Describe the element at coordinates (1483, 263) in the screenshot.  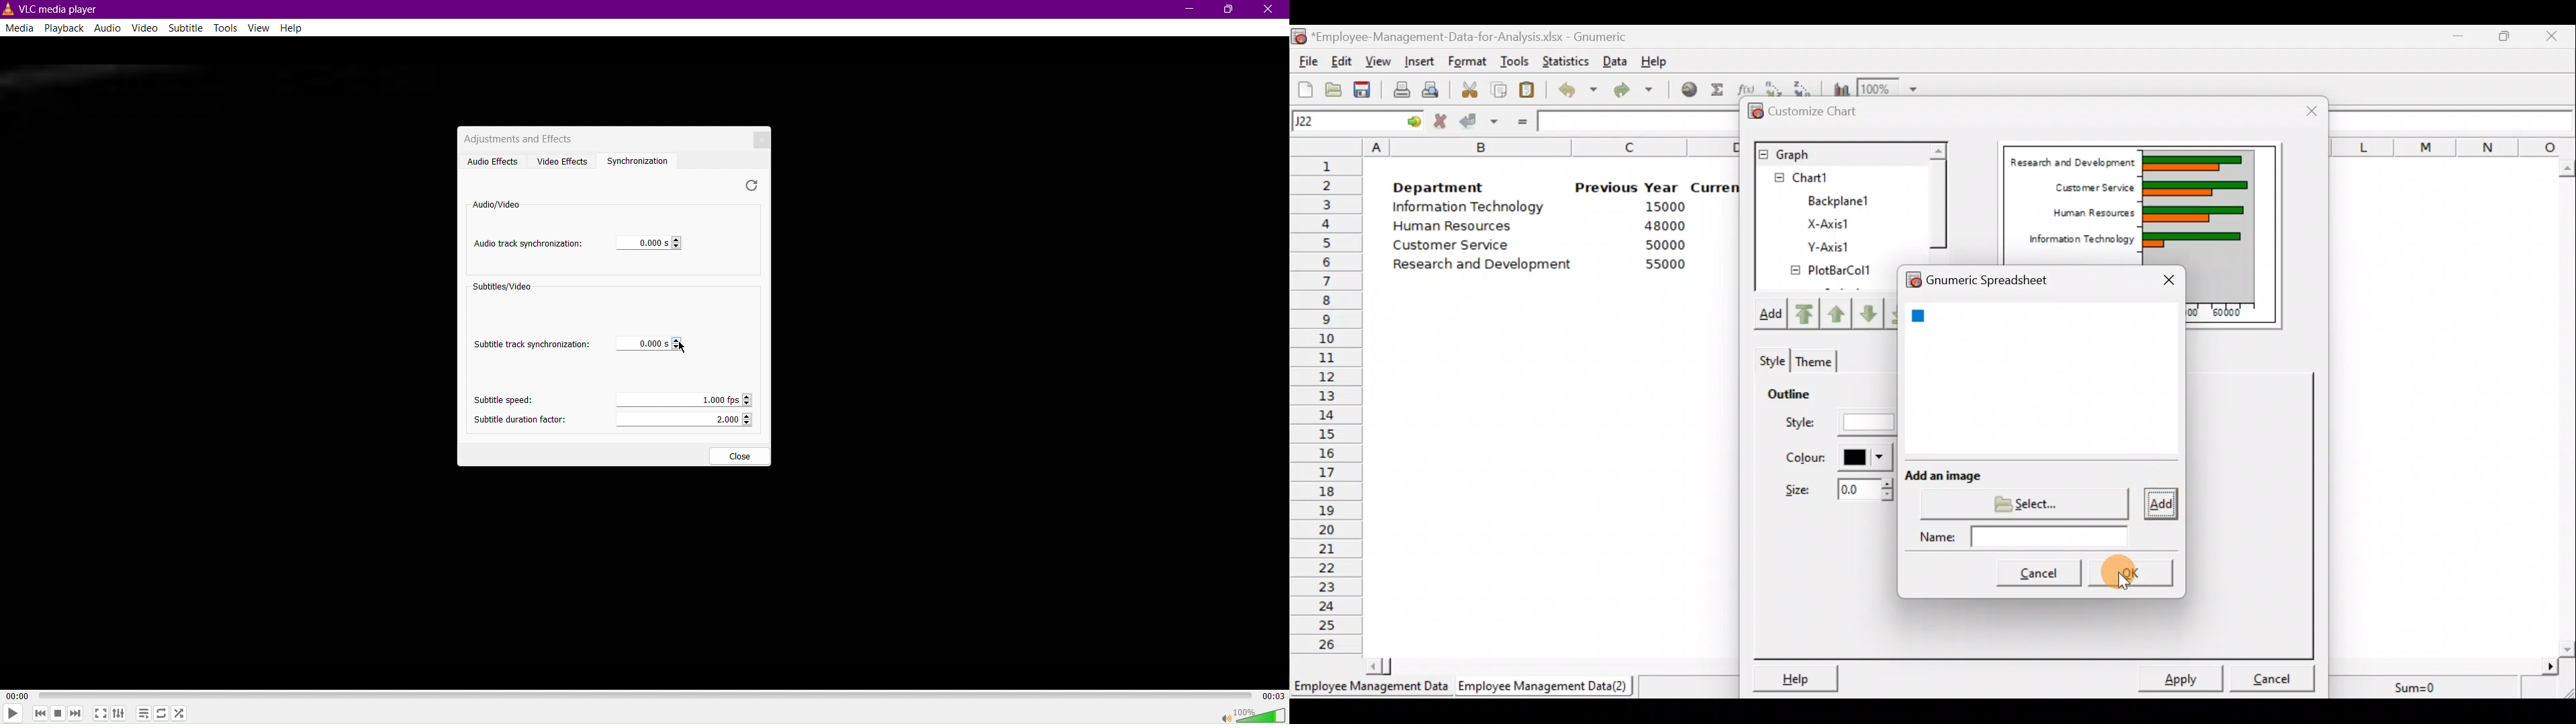
I see `Research and development` at that location.